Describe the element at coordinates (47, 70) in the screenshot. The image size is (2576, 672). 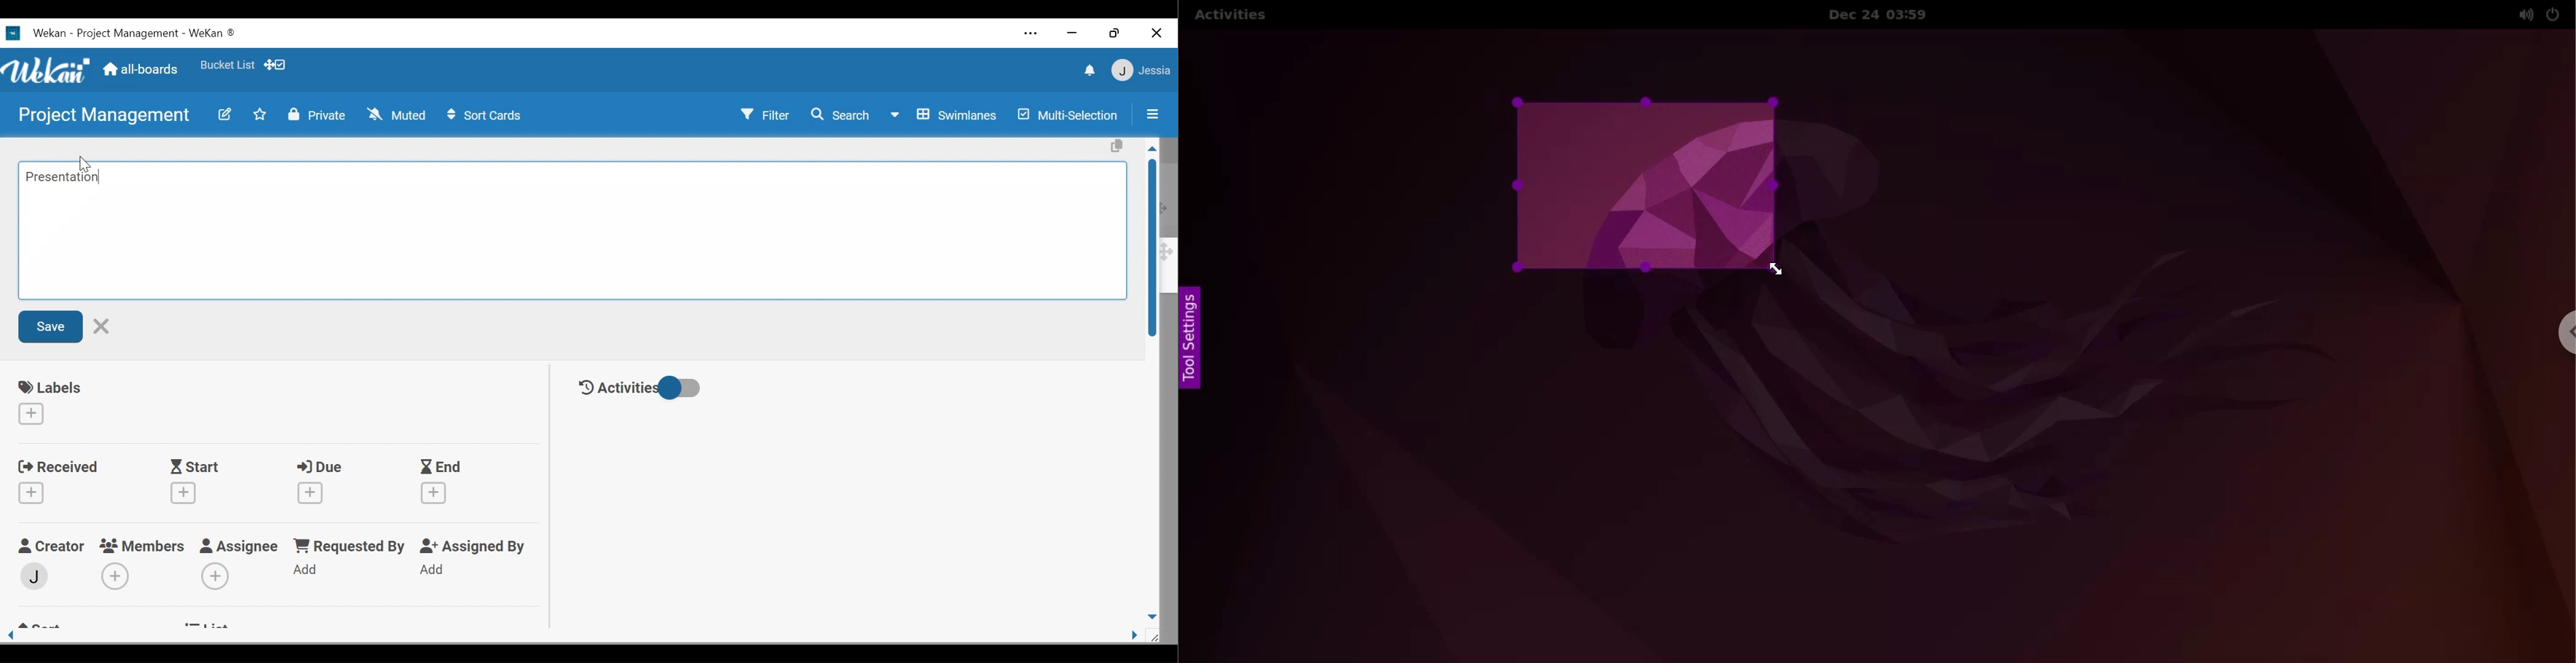
I see `Wekan logo` at that location.